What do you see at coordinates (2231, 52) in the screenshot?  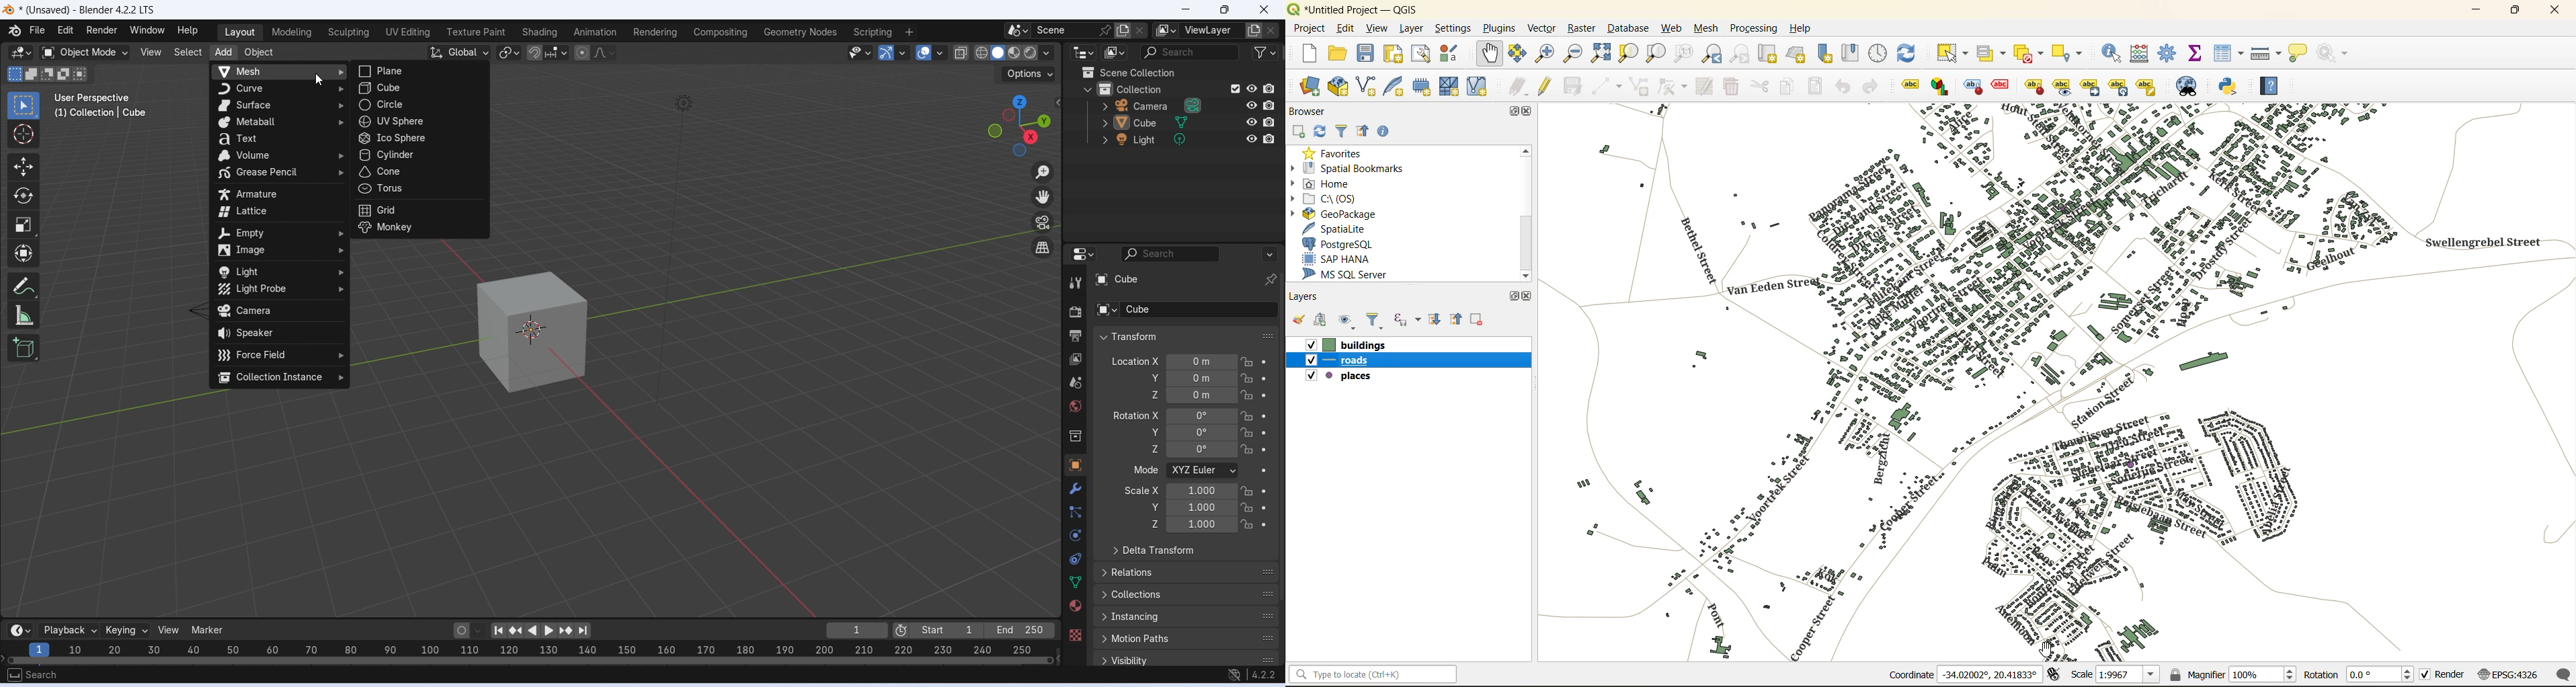 I see `attributes table` at bounding box center [2231, 52].